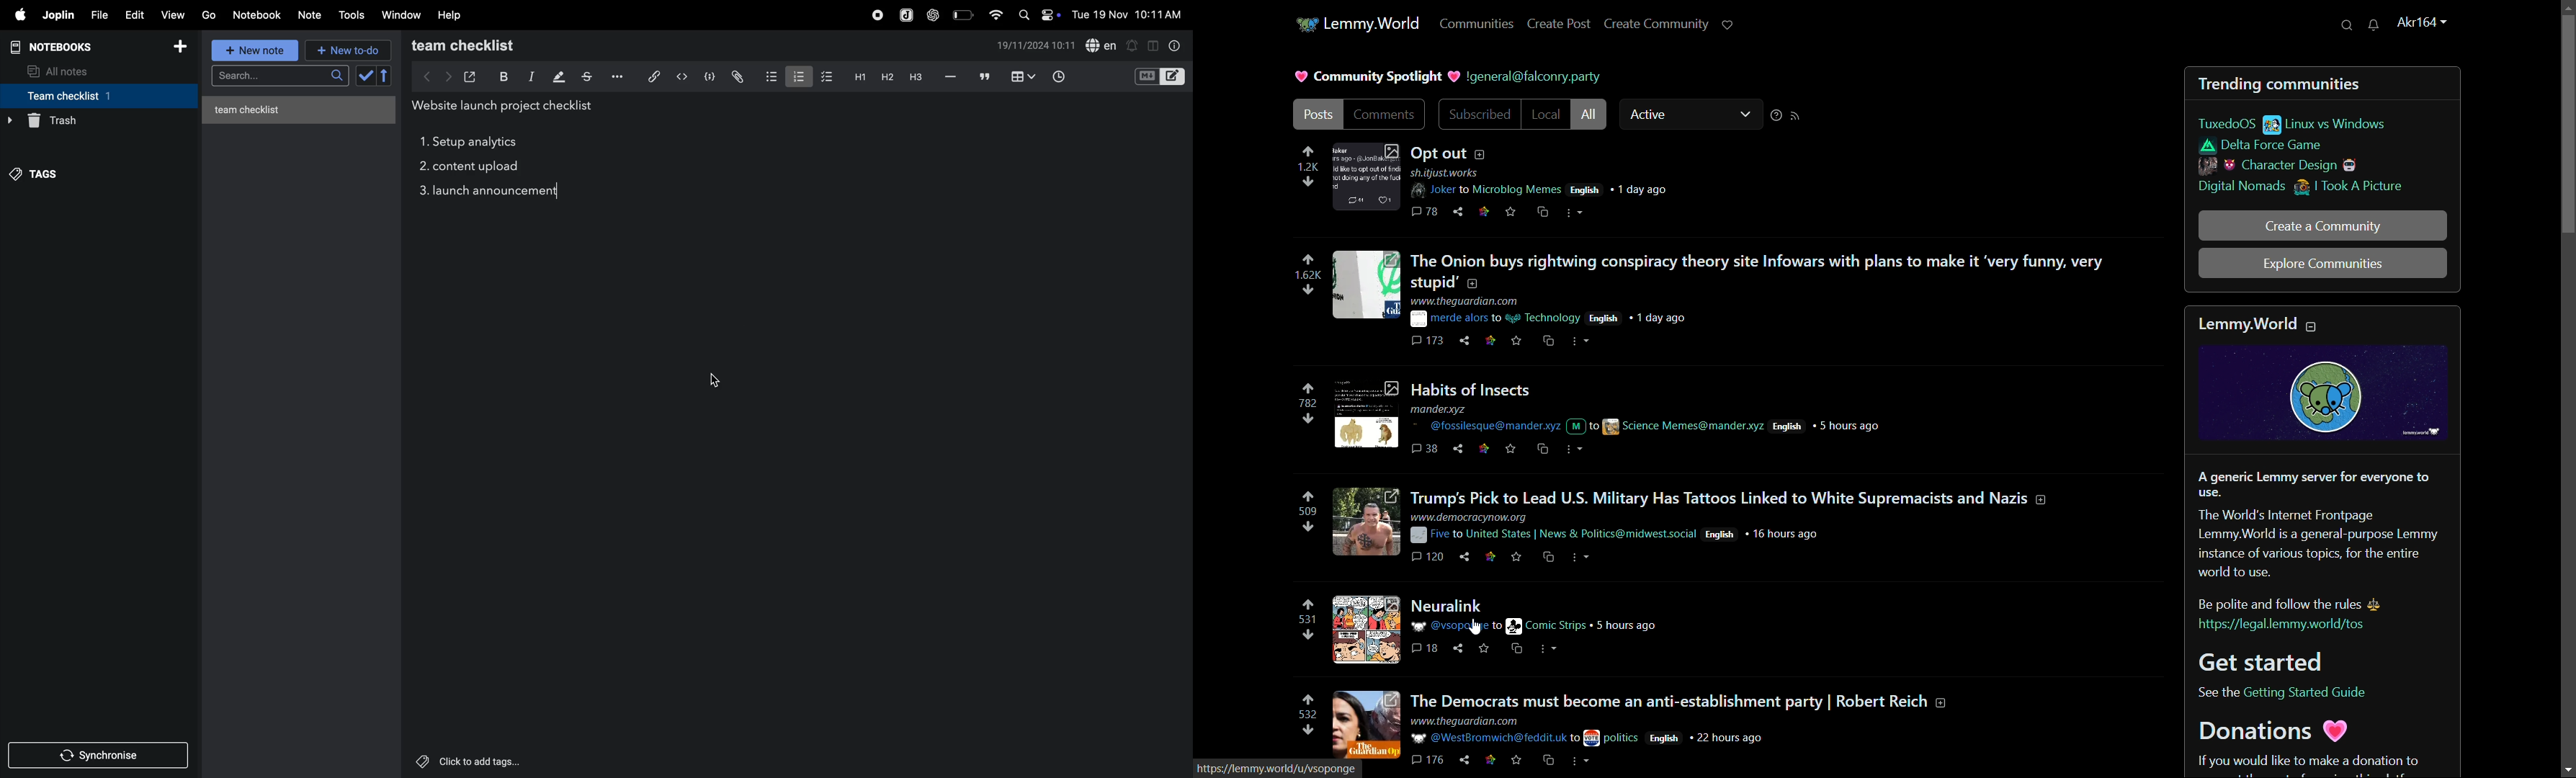  What do you see at coordinates (2254, 323) in the screenshot?
I see `text` at bounding box center [2254, 323].